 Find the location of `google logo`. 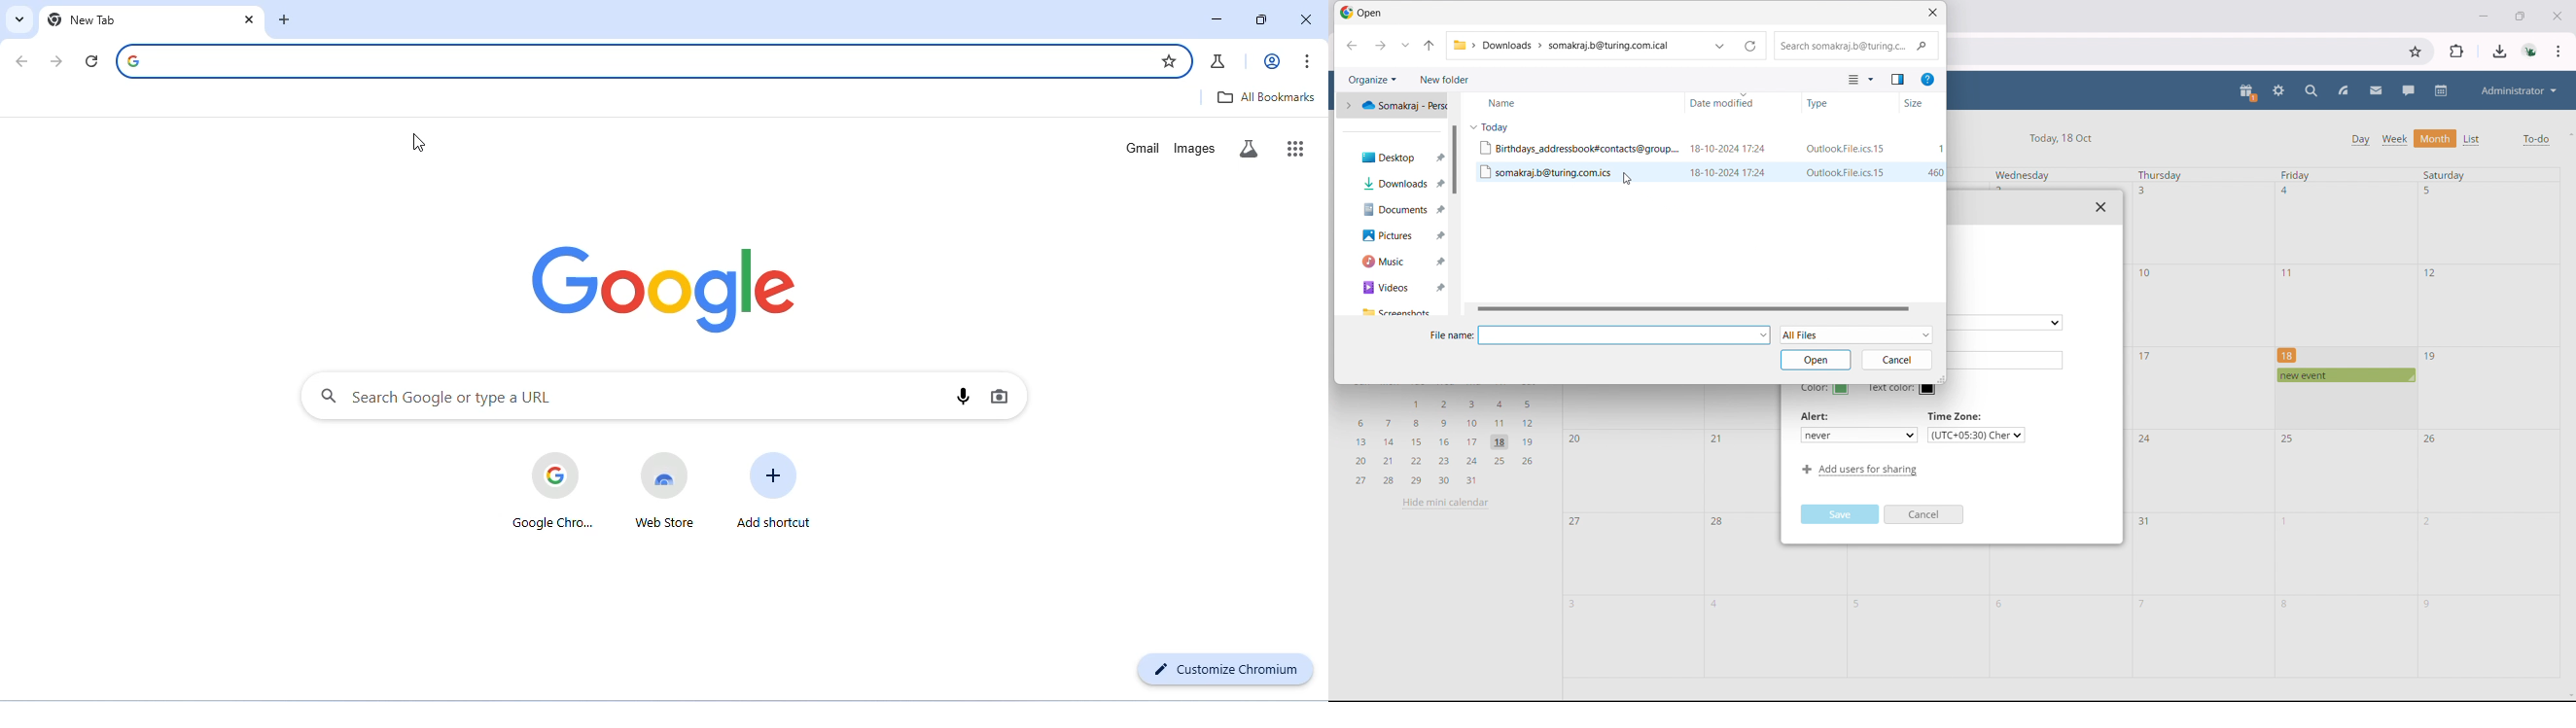

google logo is located at coordinates (665, 292).